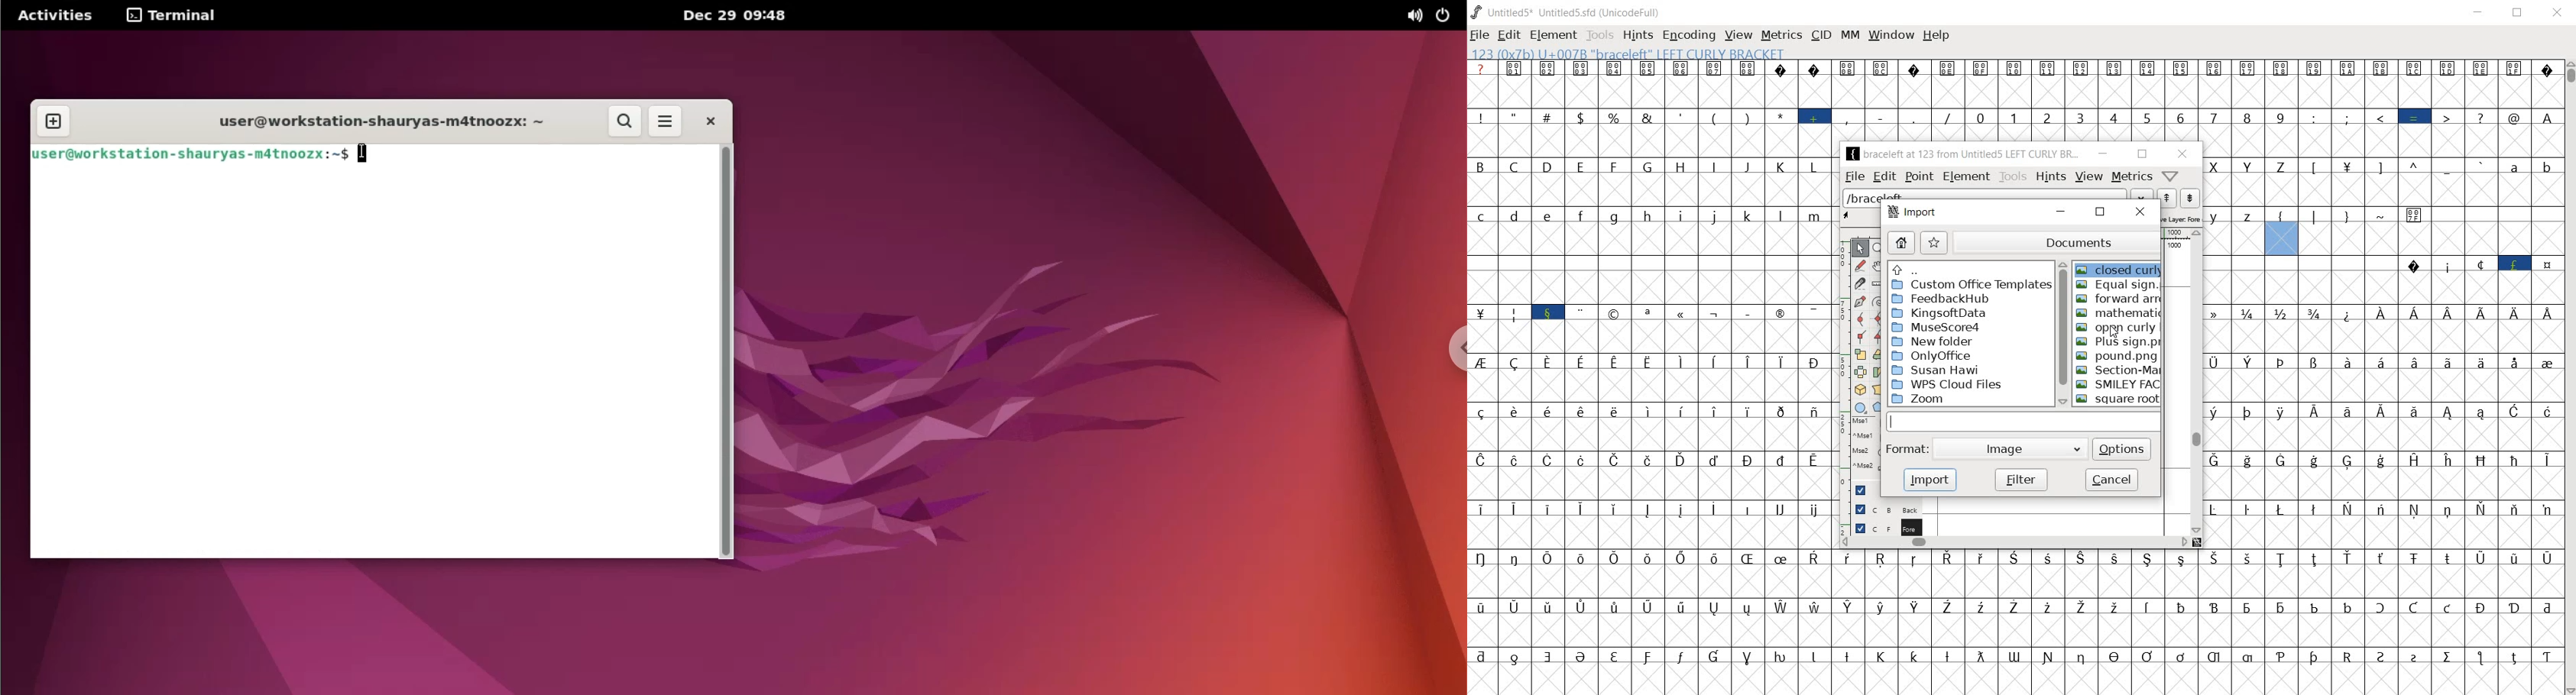 The height and width of the screenshot is (700, 2576). Describe the element at coordinates (1879, 267) in the screenshot. I see `scroll by hand` at that location.